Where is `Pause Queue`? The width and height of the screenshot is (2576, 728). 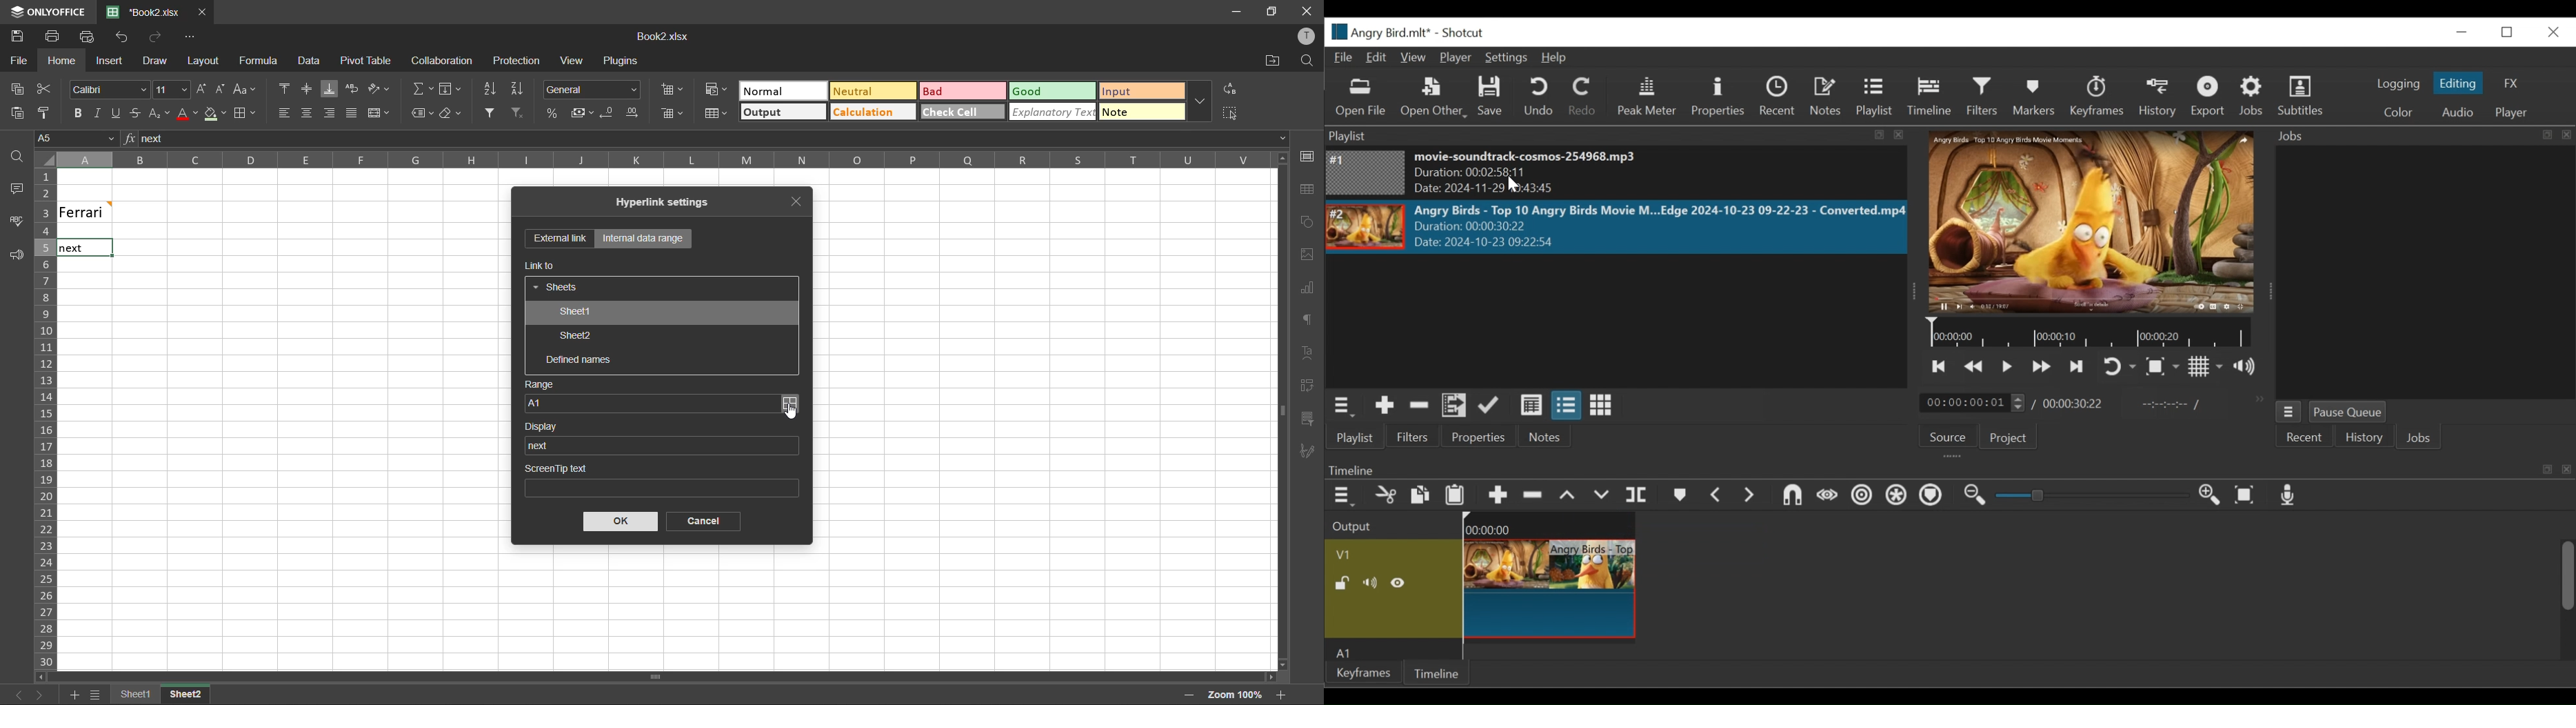
Pause Queue is located at coordinates (2352, 412).